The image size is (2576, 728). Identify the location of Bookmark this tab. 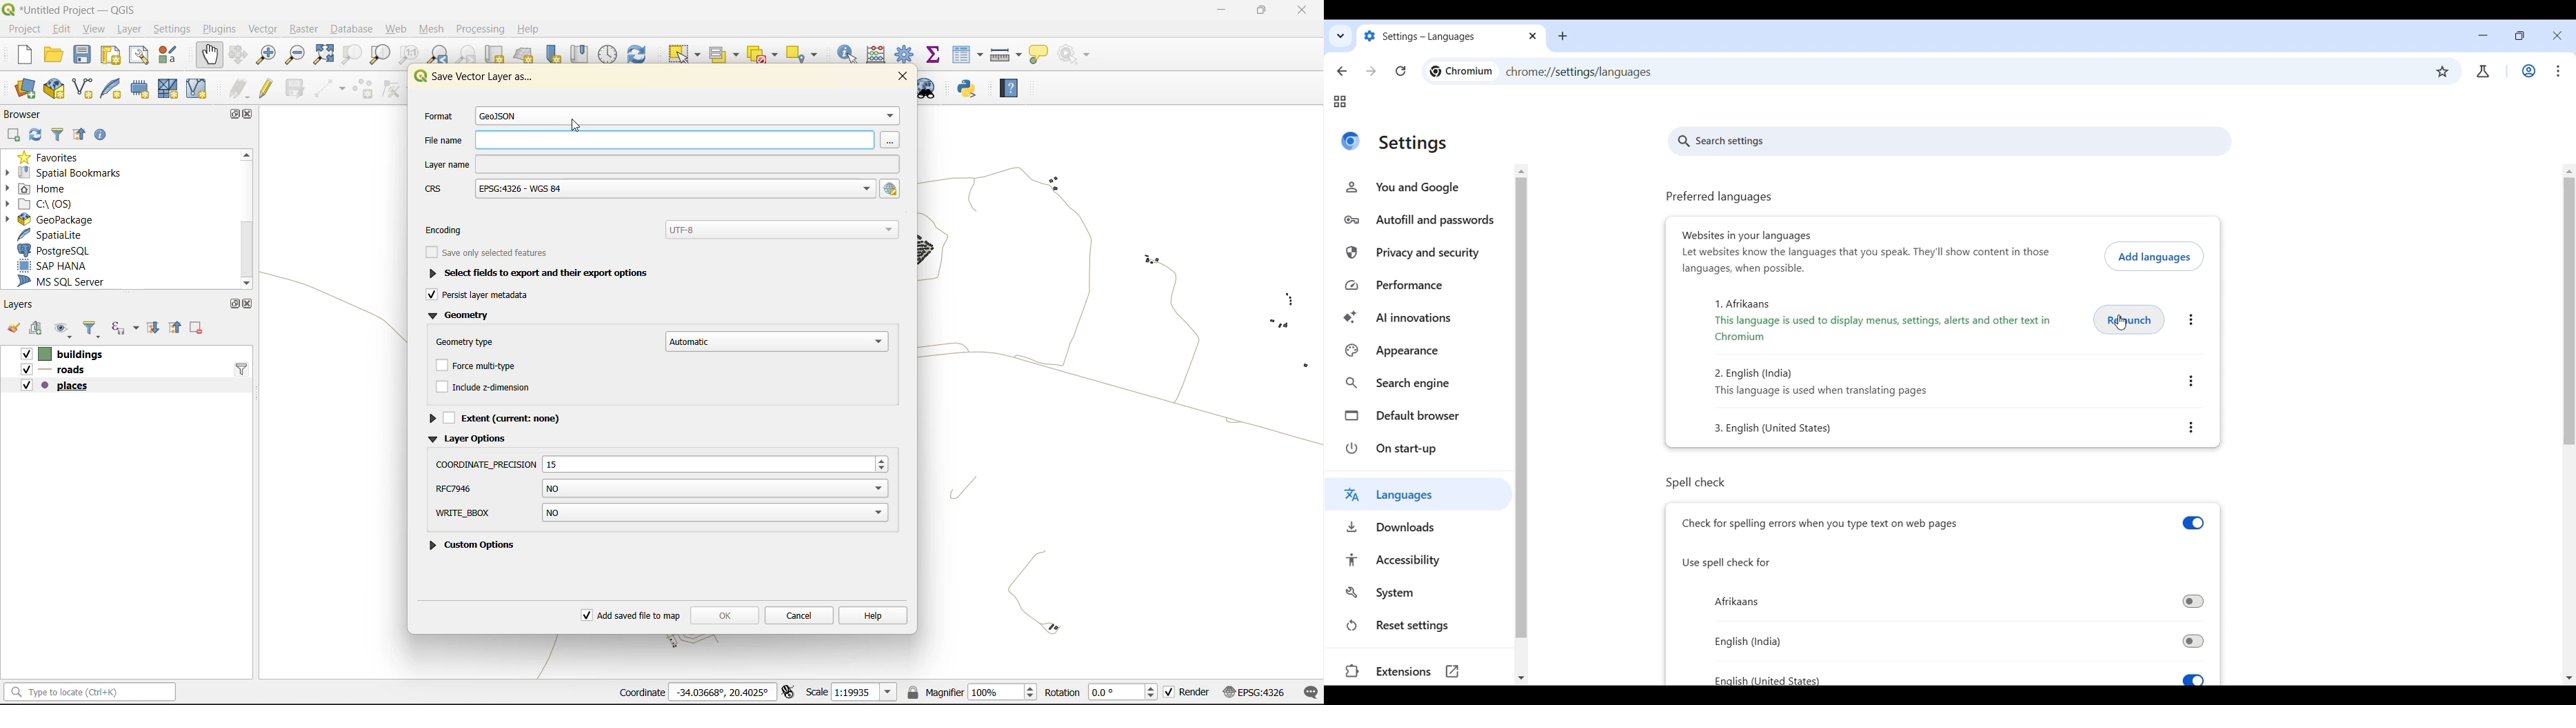
(2444, 72).